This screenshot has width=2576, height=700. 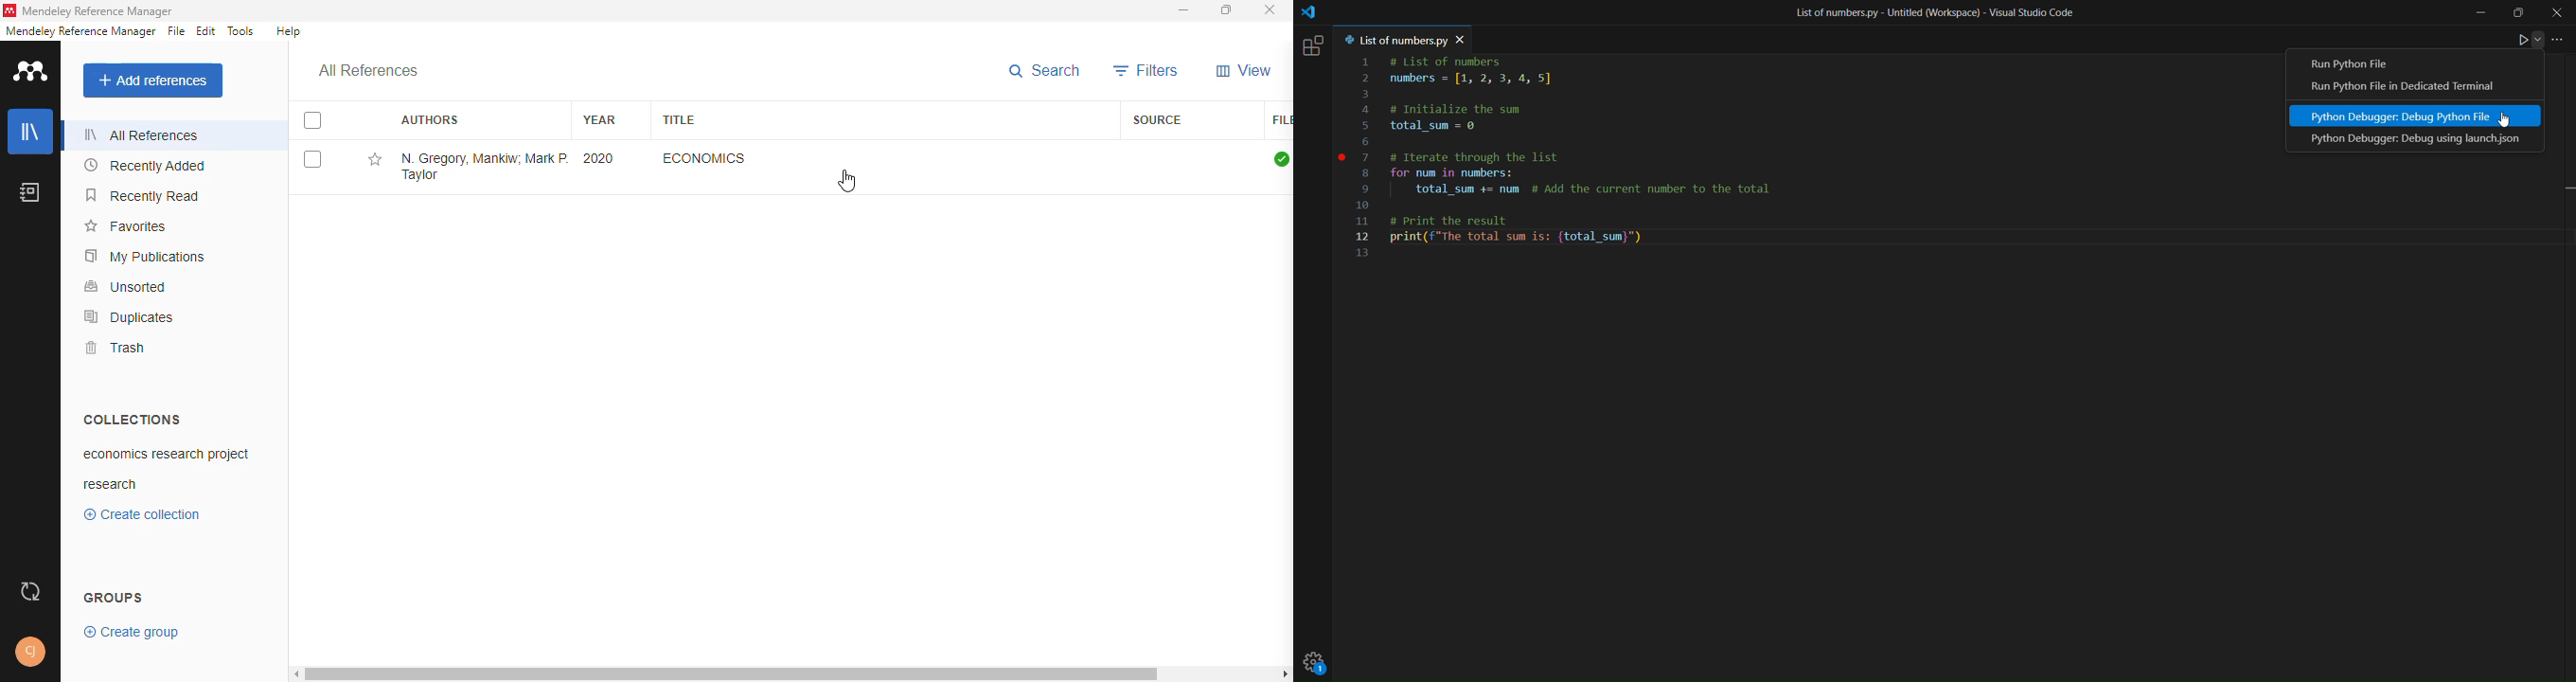 I want to click on library, so click(x=30, y=131).